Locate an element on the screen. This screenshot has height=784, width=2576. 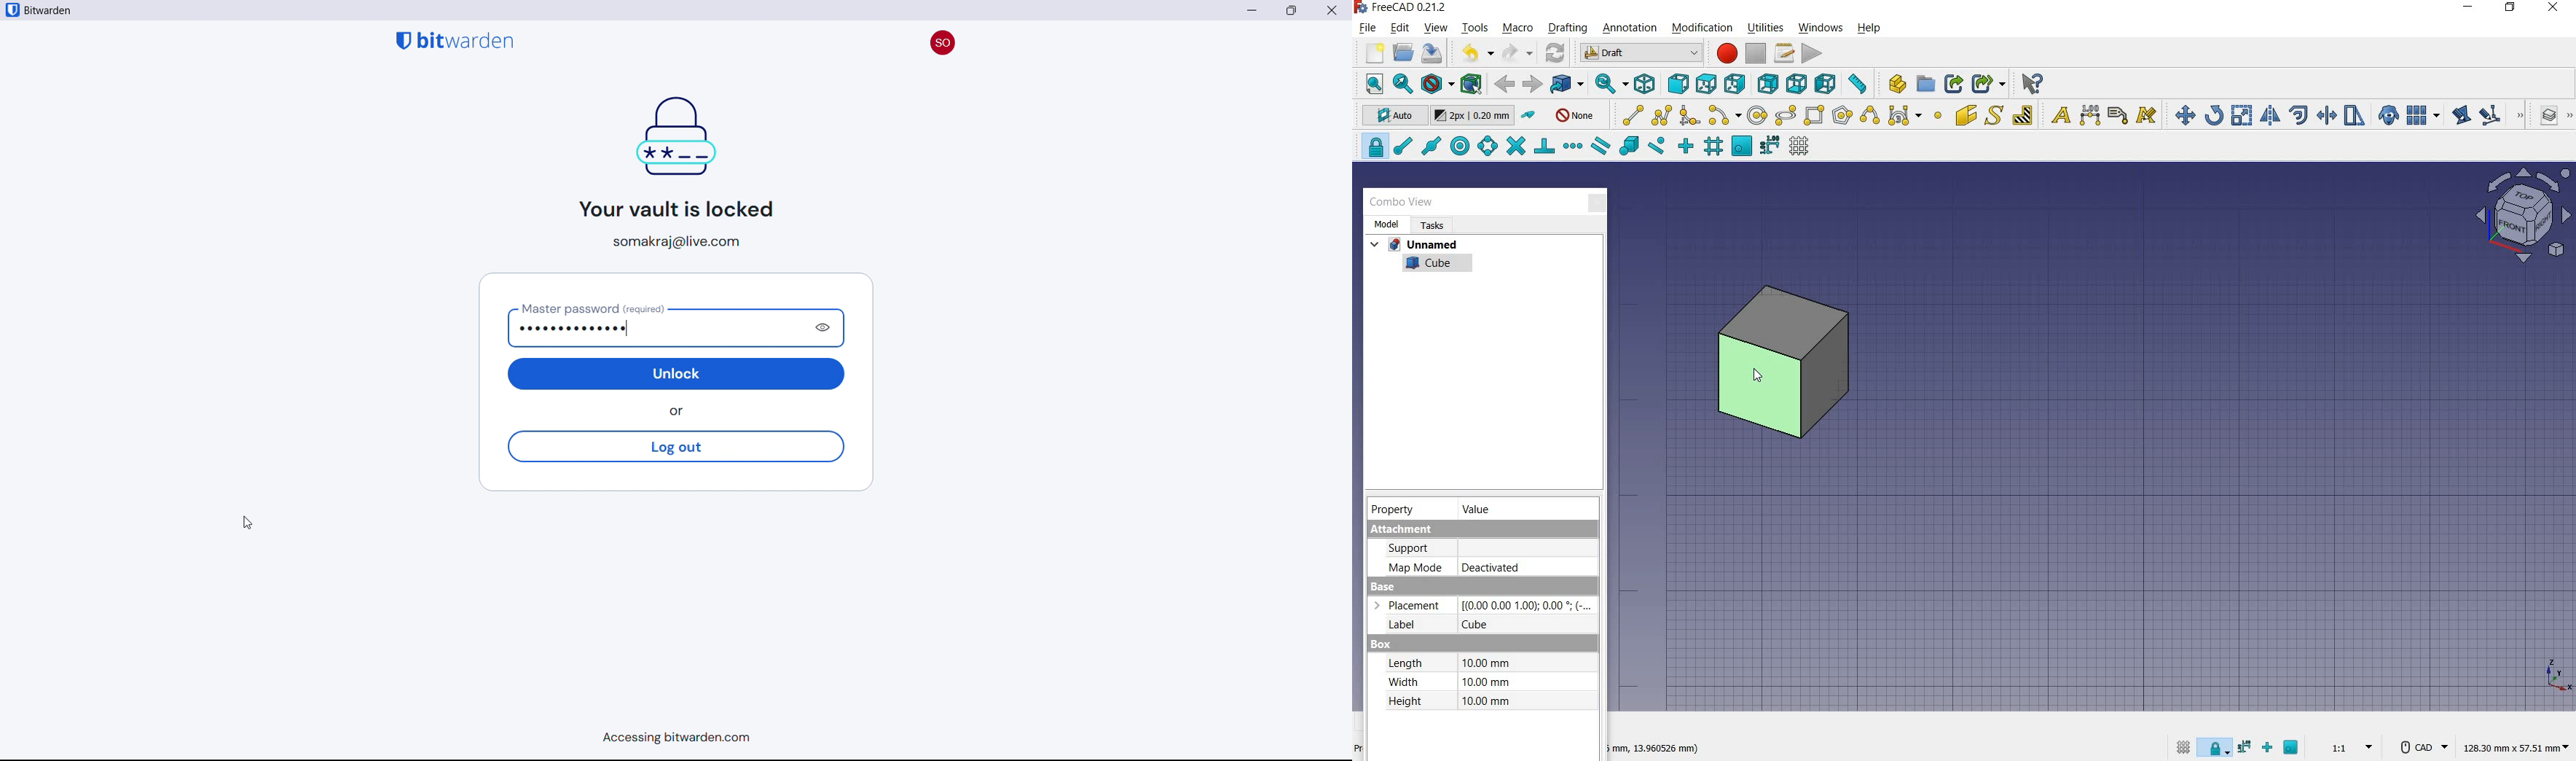
Bezier tools is located at coordinates (1904, 117).